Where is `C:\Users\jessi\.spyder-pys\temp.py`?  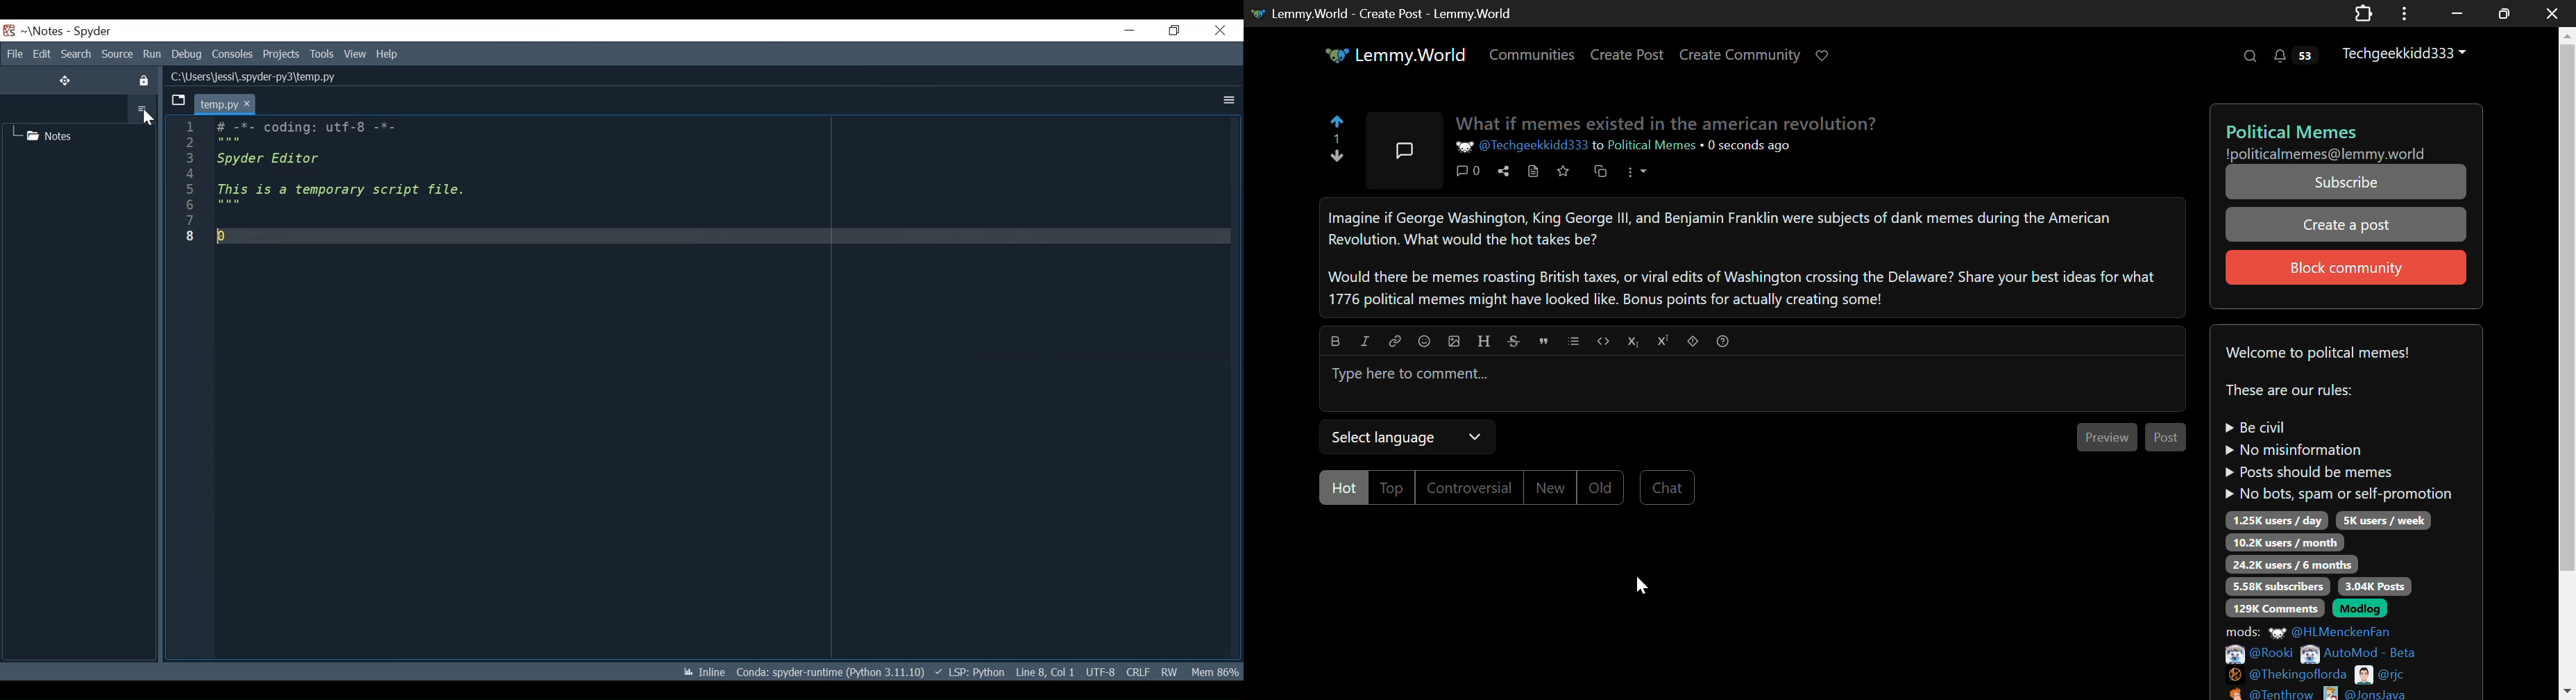
C:\Users\jessi\.spyder-pys\temp.py is located at coordinates (267, 75).